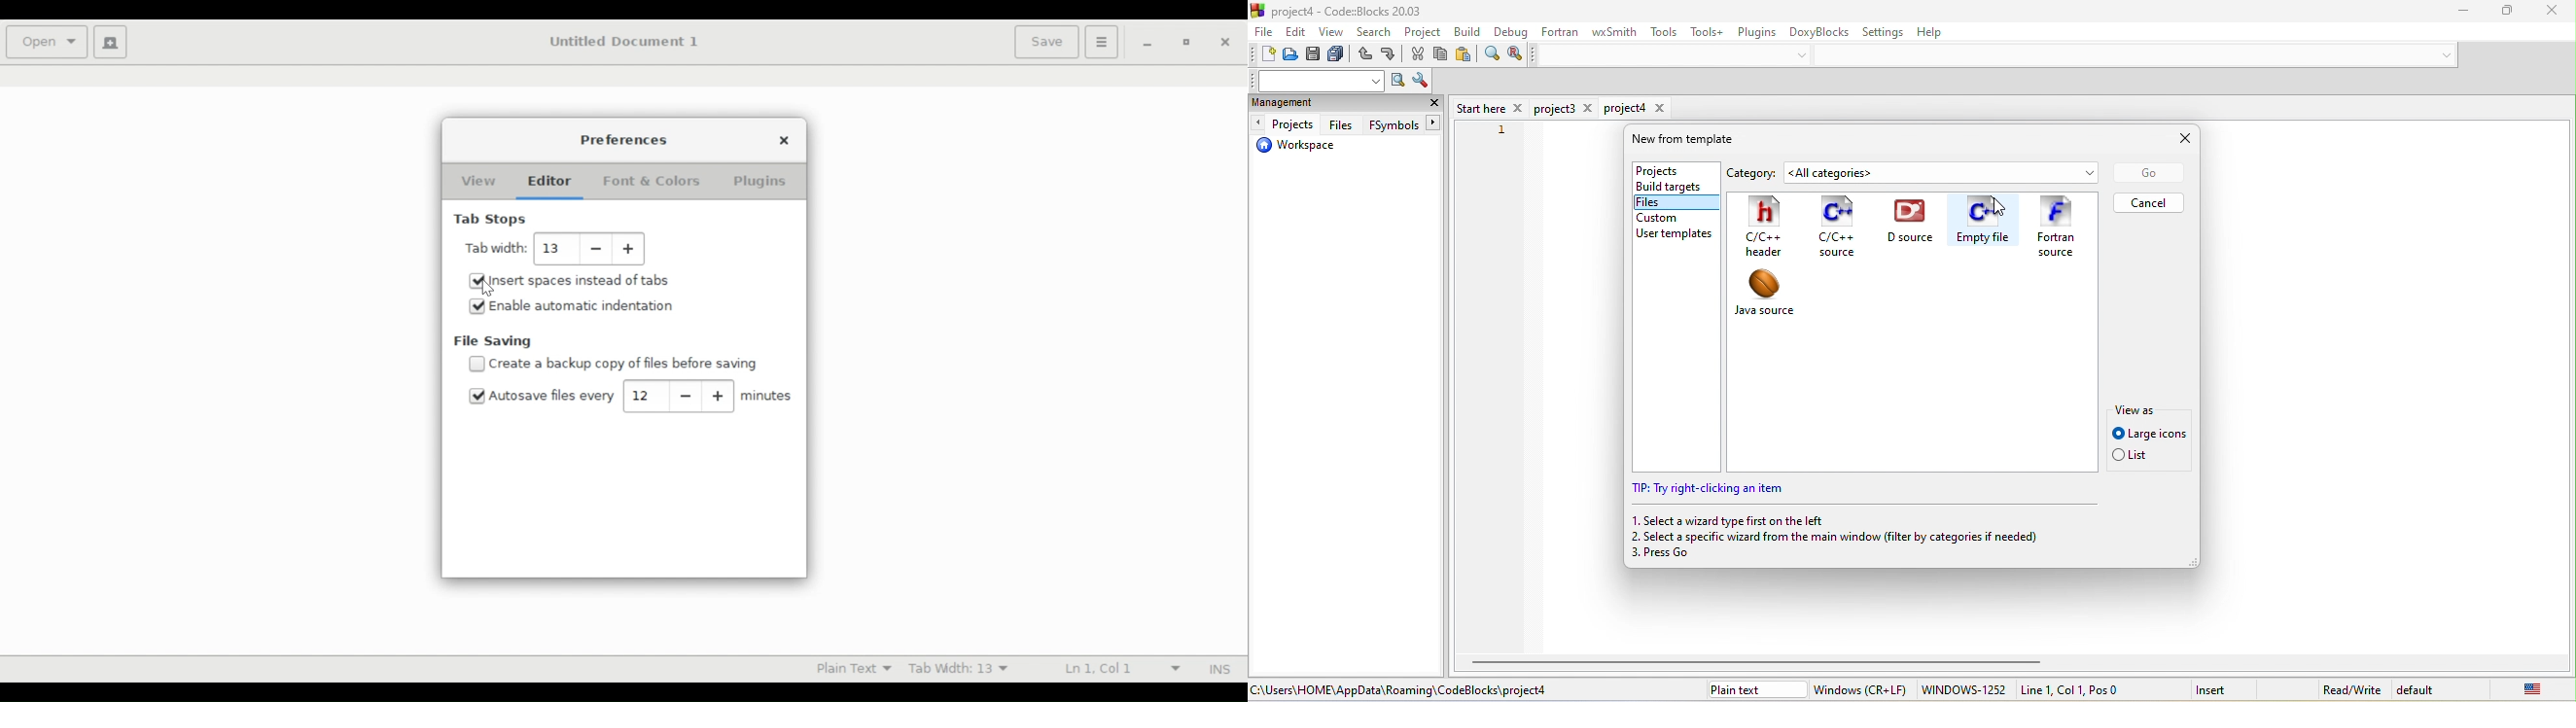 The image size is (2576, 728). What do you see at coordinates (597, 248) in the screenshot?
I see `Decrease` at bounding box center [597, 248].